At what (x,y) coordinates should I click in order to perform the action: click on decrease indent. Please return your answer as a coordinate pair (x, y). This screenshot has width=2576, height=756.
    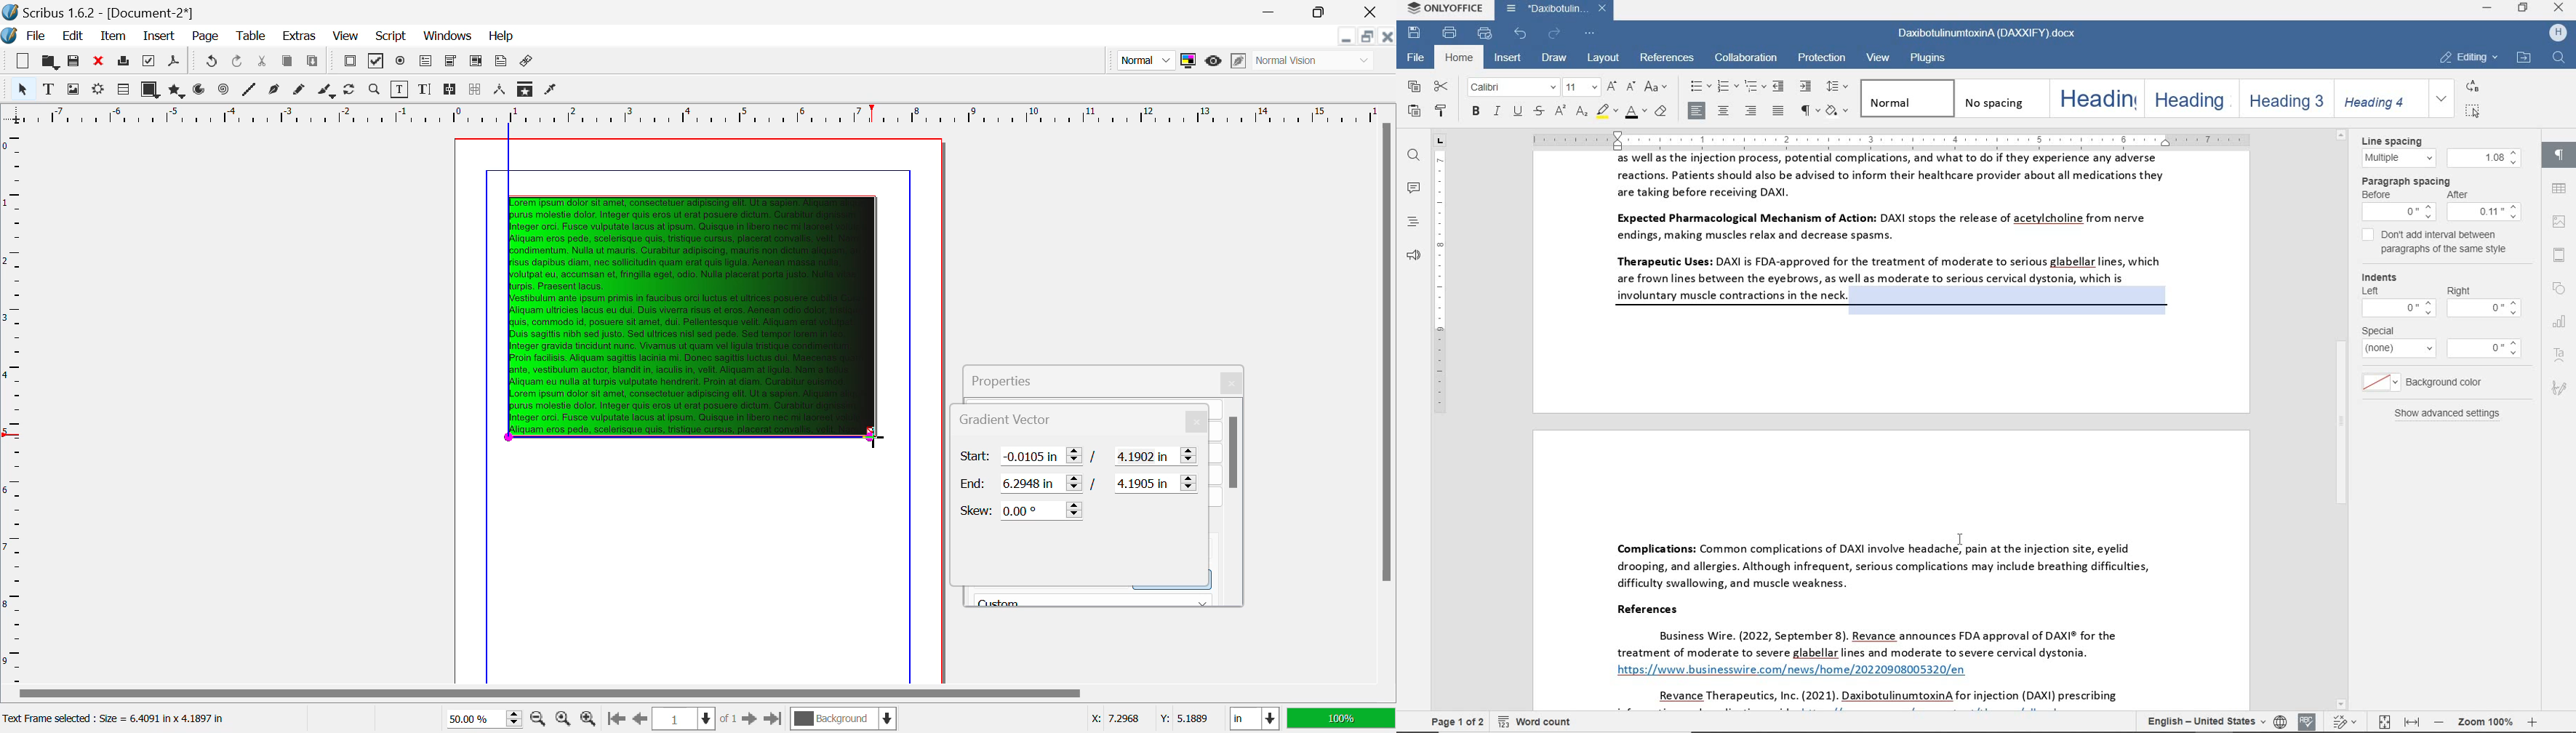
    Looking at the image, I should click on (1780, 86).